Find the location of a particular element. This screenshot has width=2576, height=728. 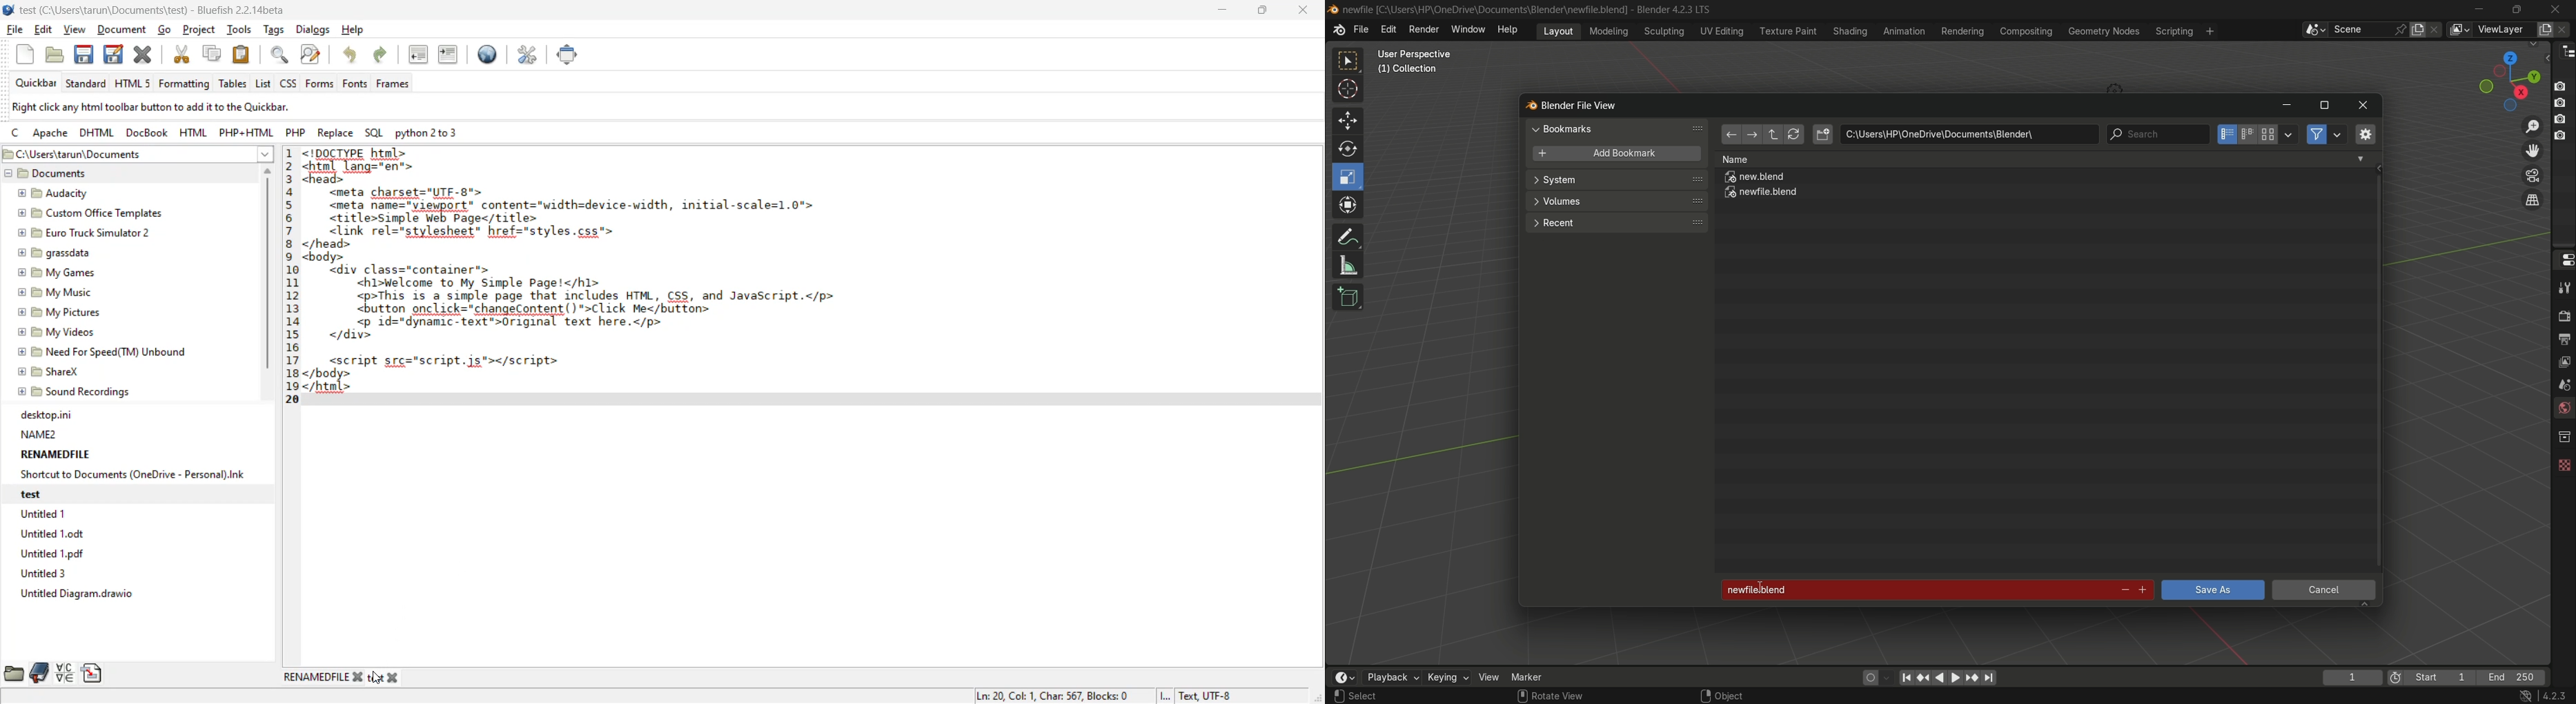

preview in browser is located at coordinates (492, 57).